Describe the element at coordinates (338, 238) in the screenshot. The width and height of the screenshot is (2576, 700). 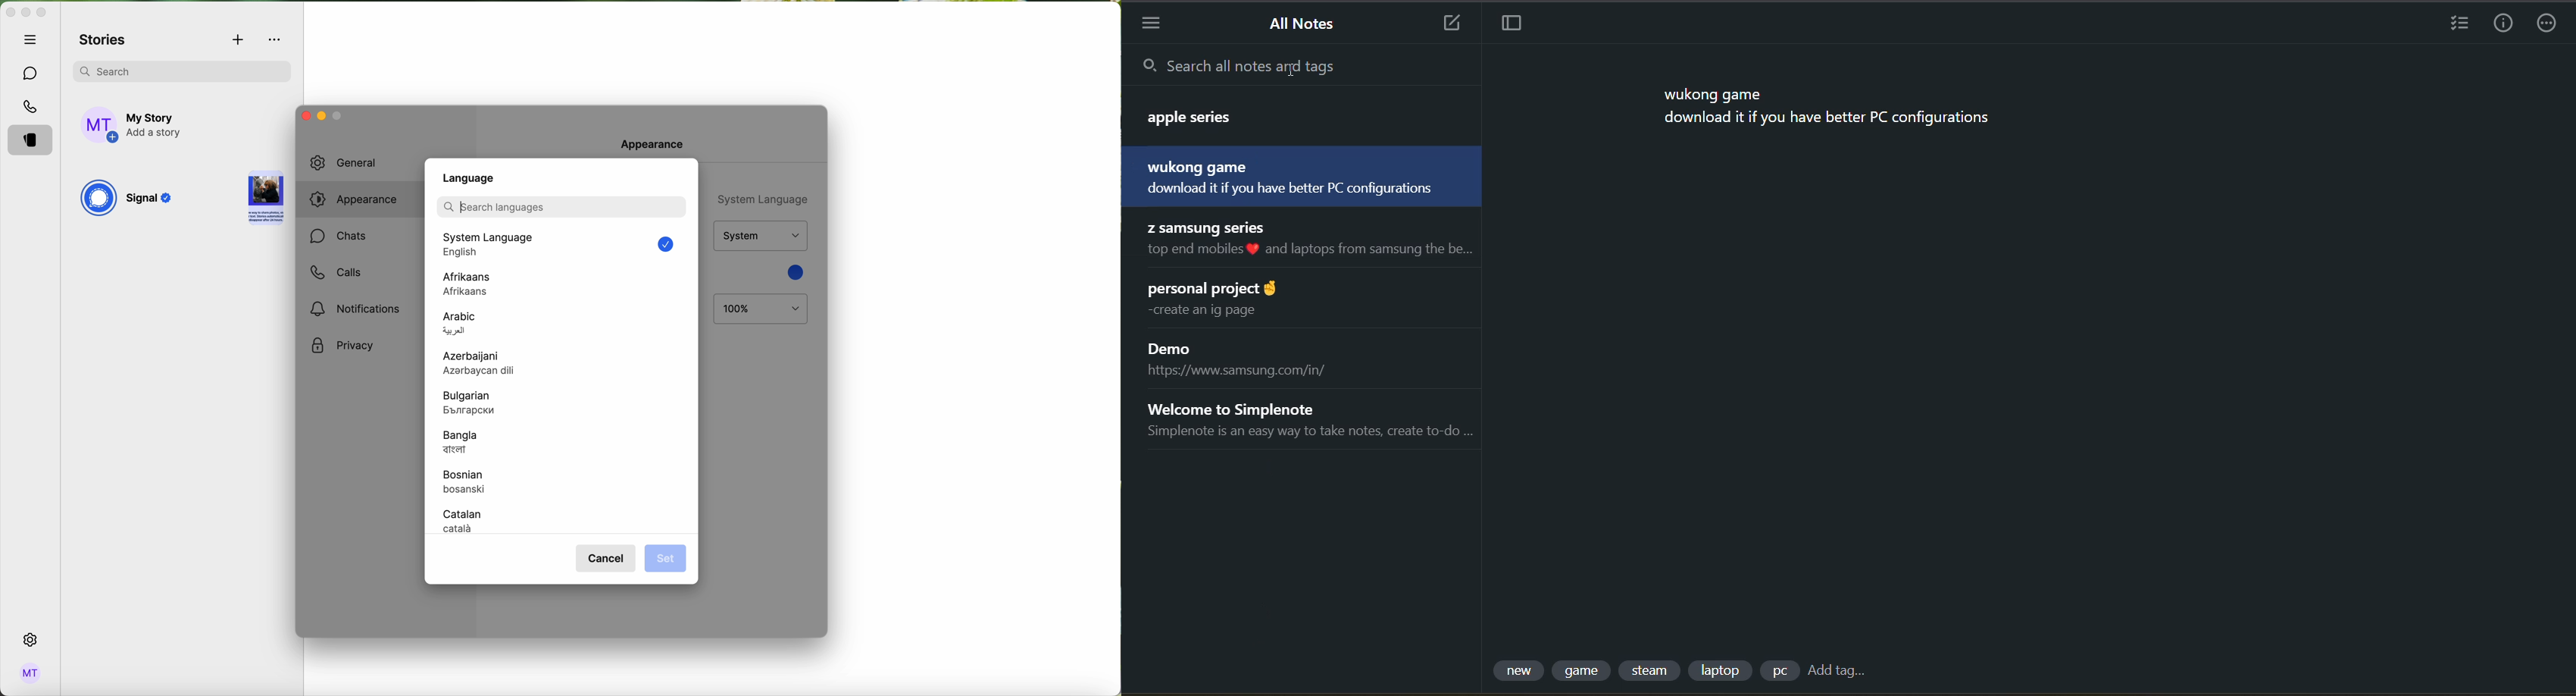
I see `chats` at that location.